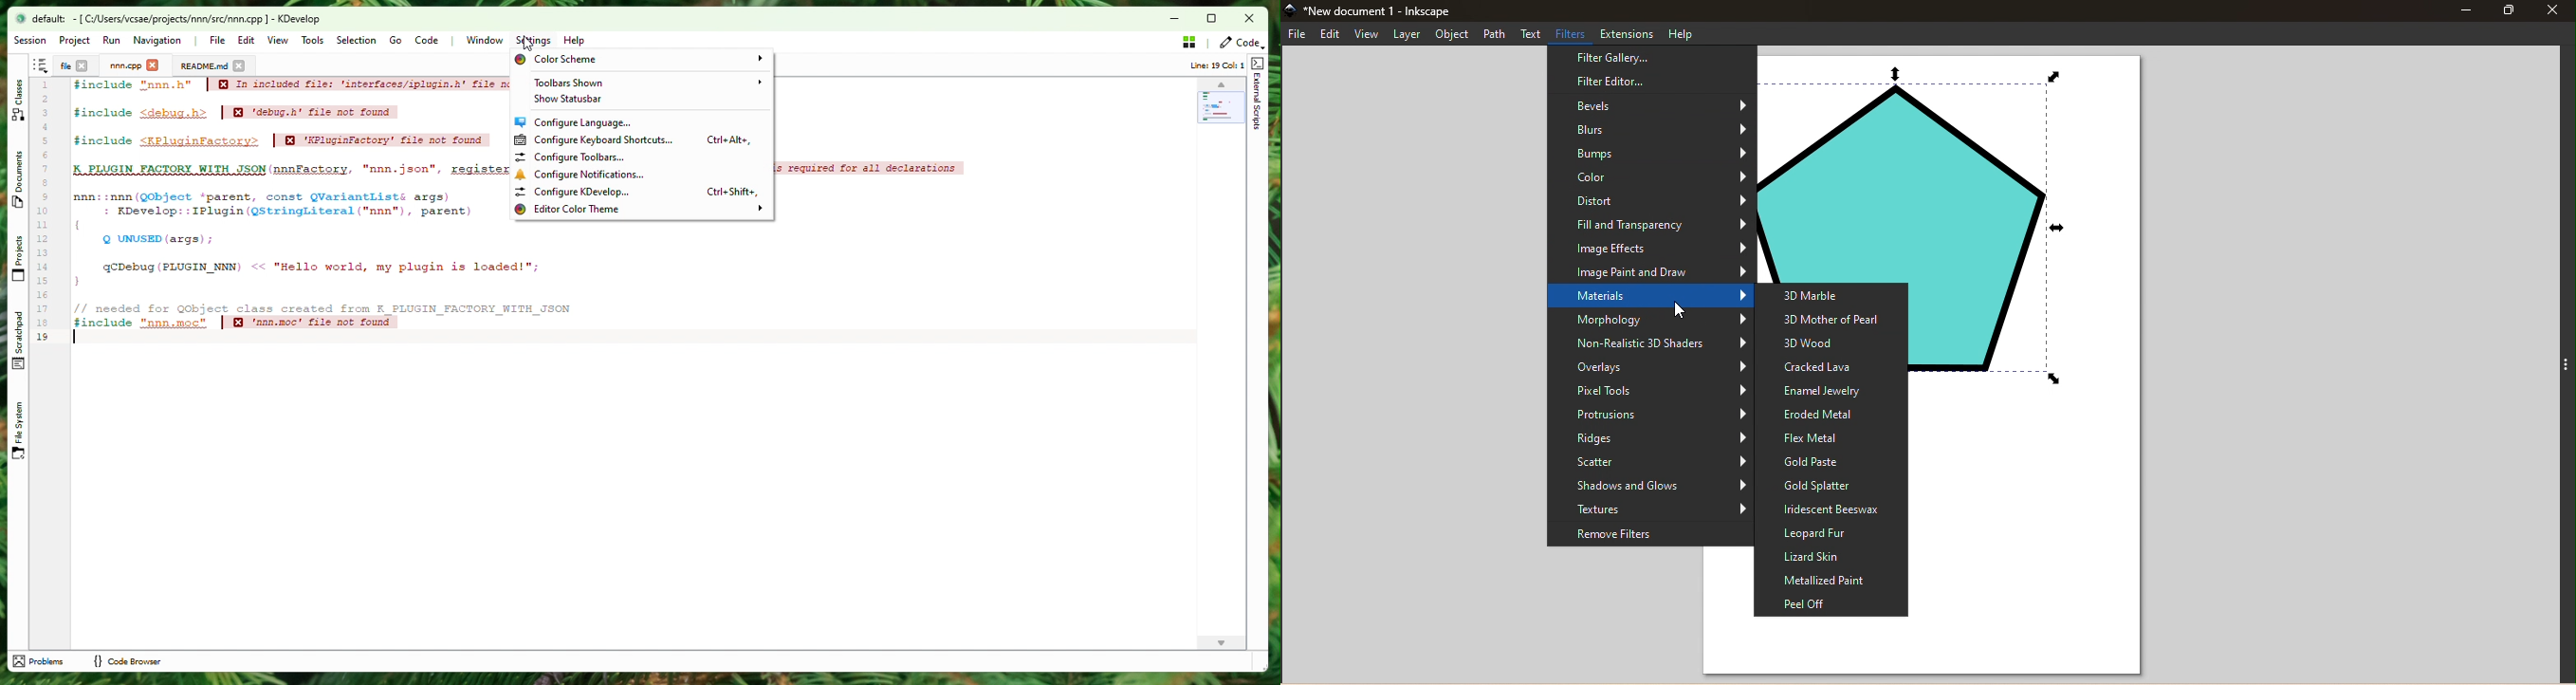 The height and width of the screenshot is (700, 2576). What do you see at coordinates (1684, 34) in the screenshot?
I see `Help` at bounding box center [1684, 34].